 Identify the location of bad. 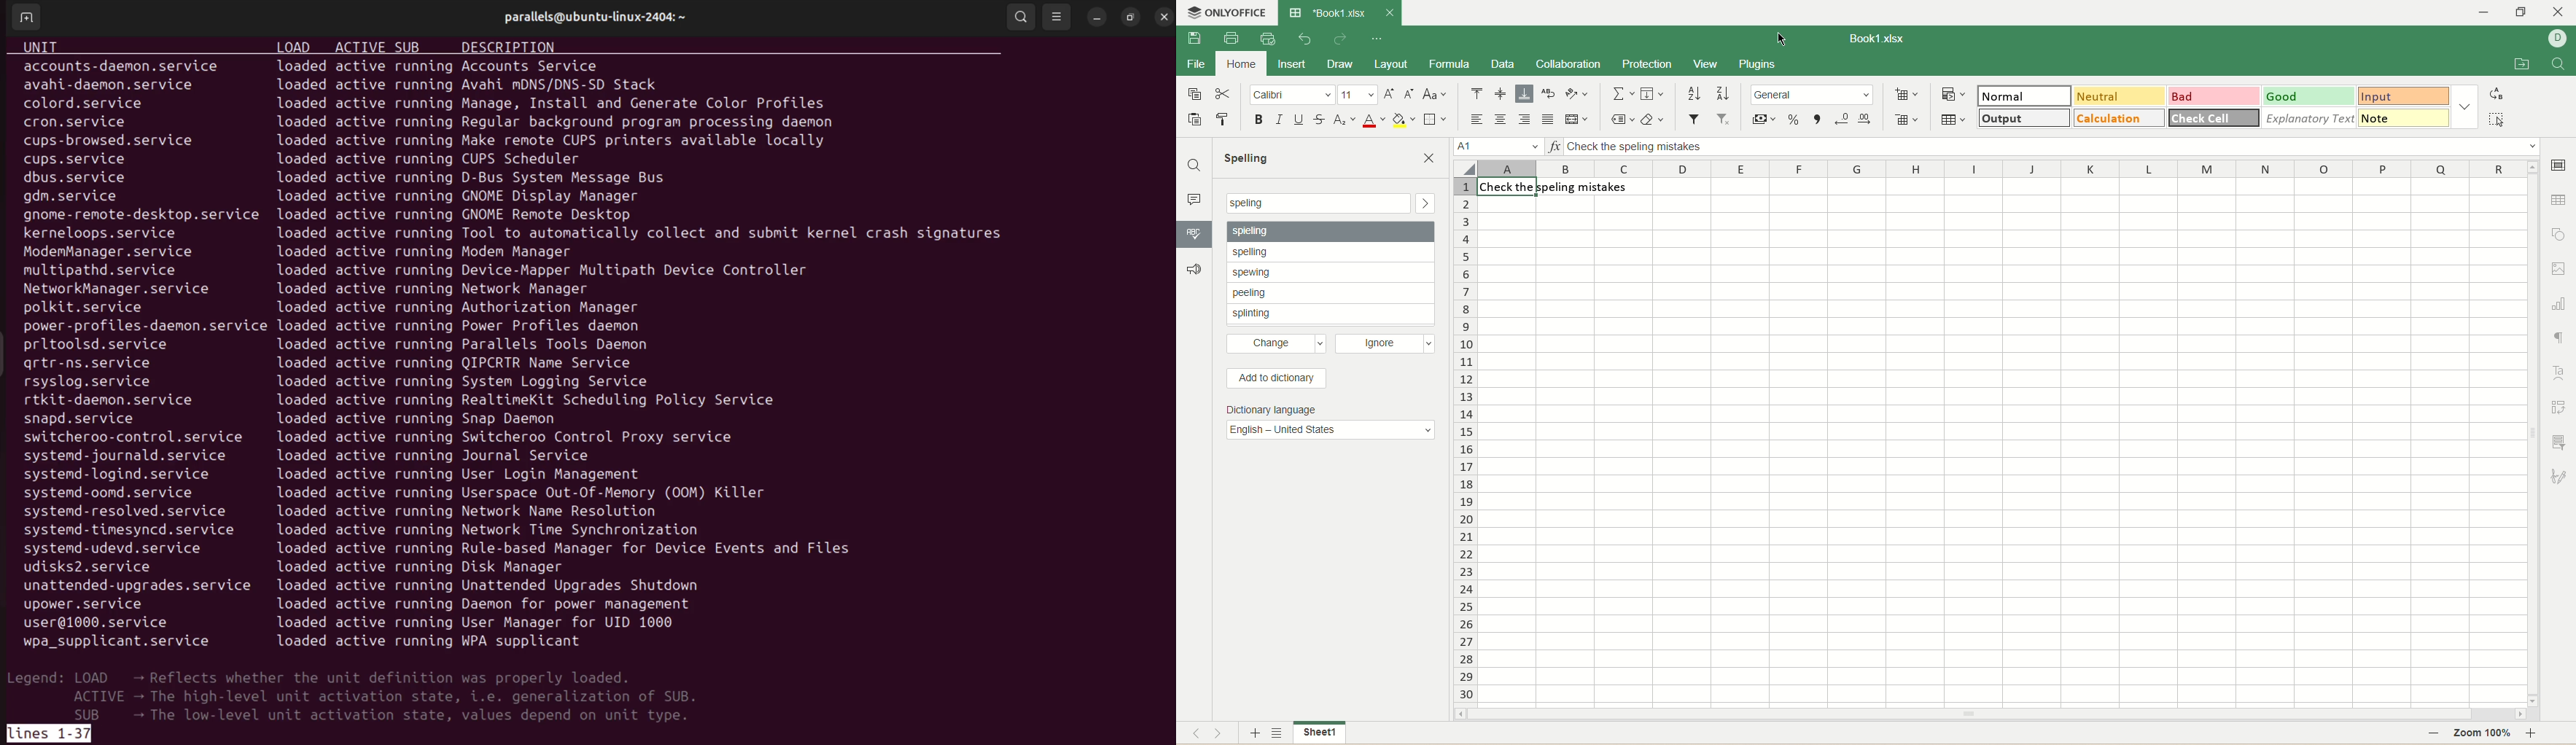
(2214, 95).